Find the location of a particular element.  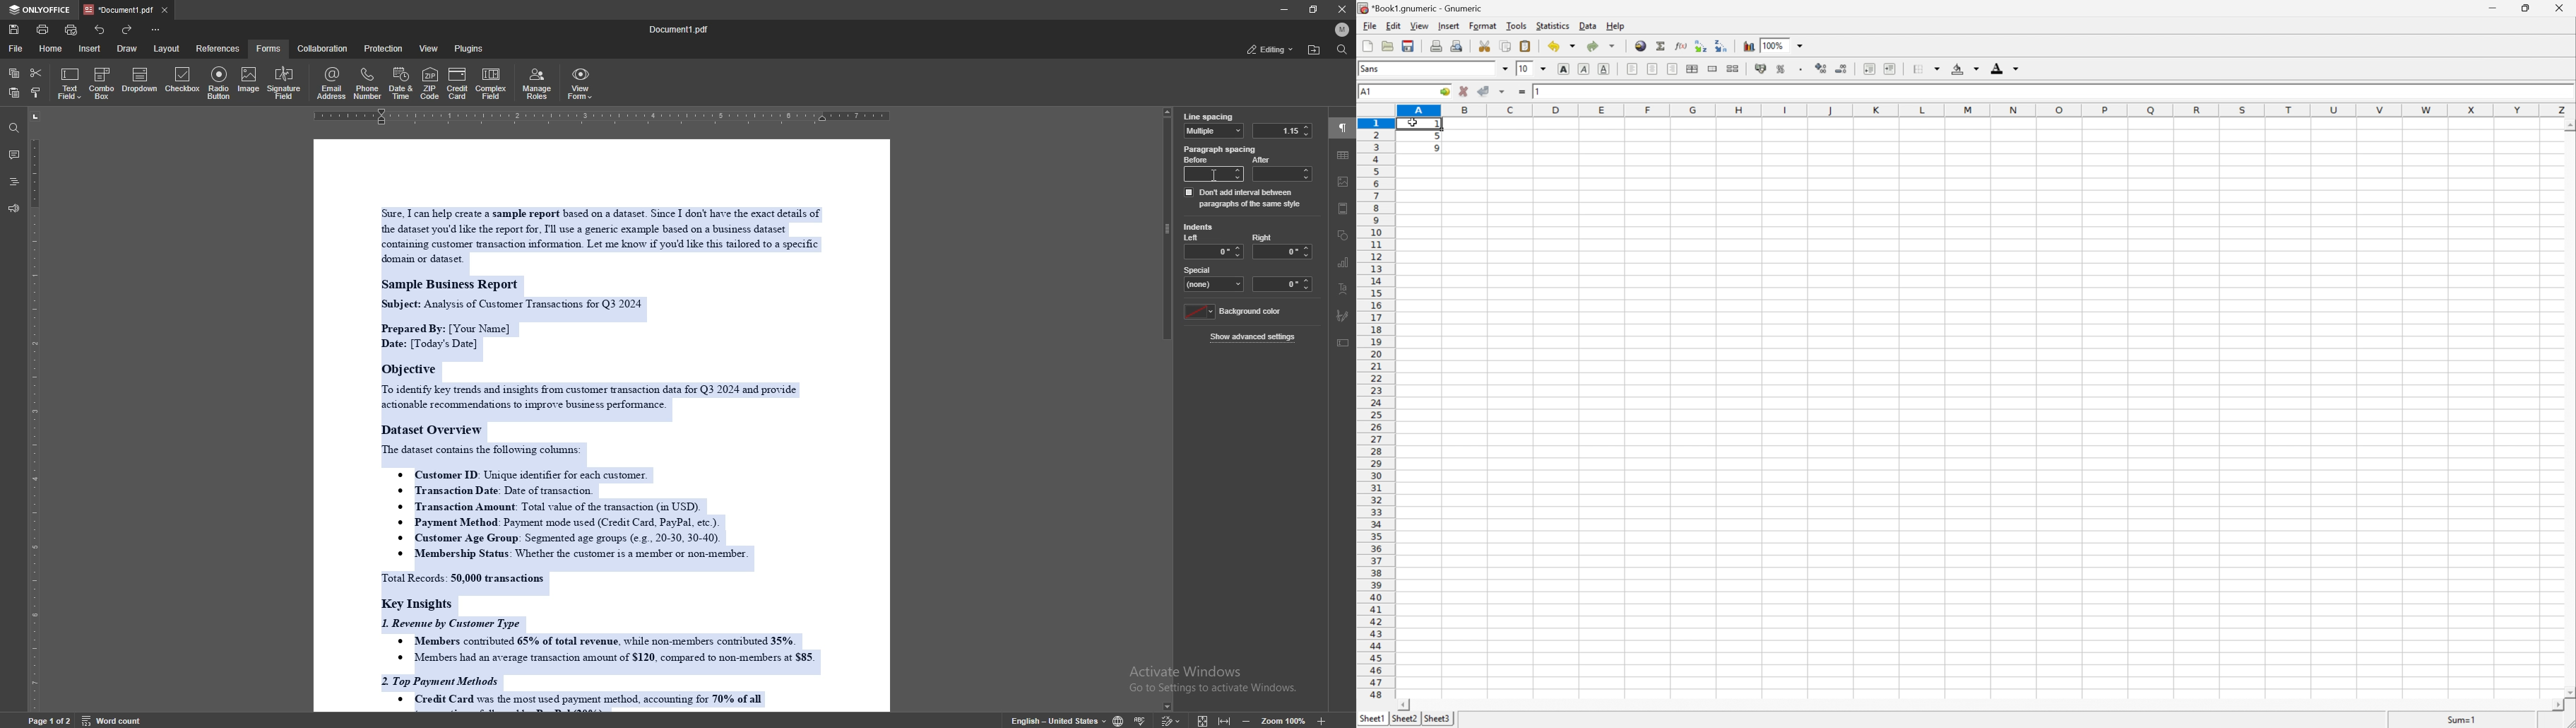

undo is located at coordinates (1563, 48).